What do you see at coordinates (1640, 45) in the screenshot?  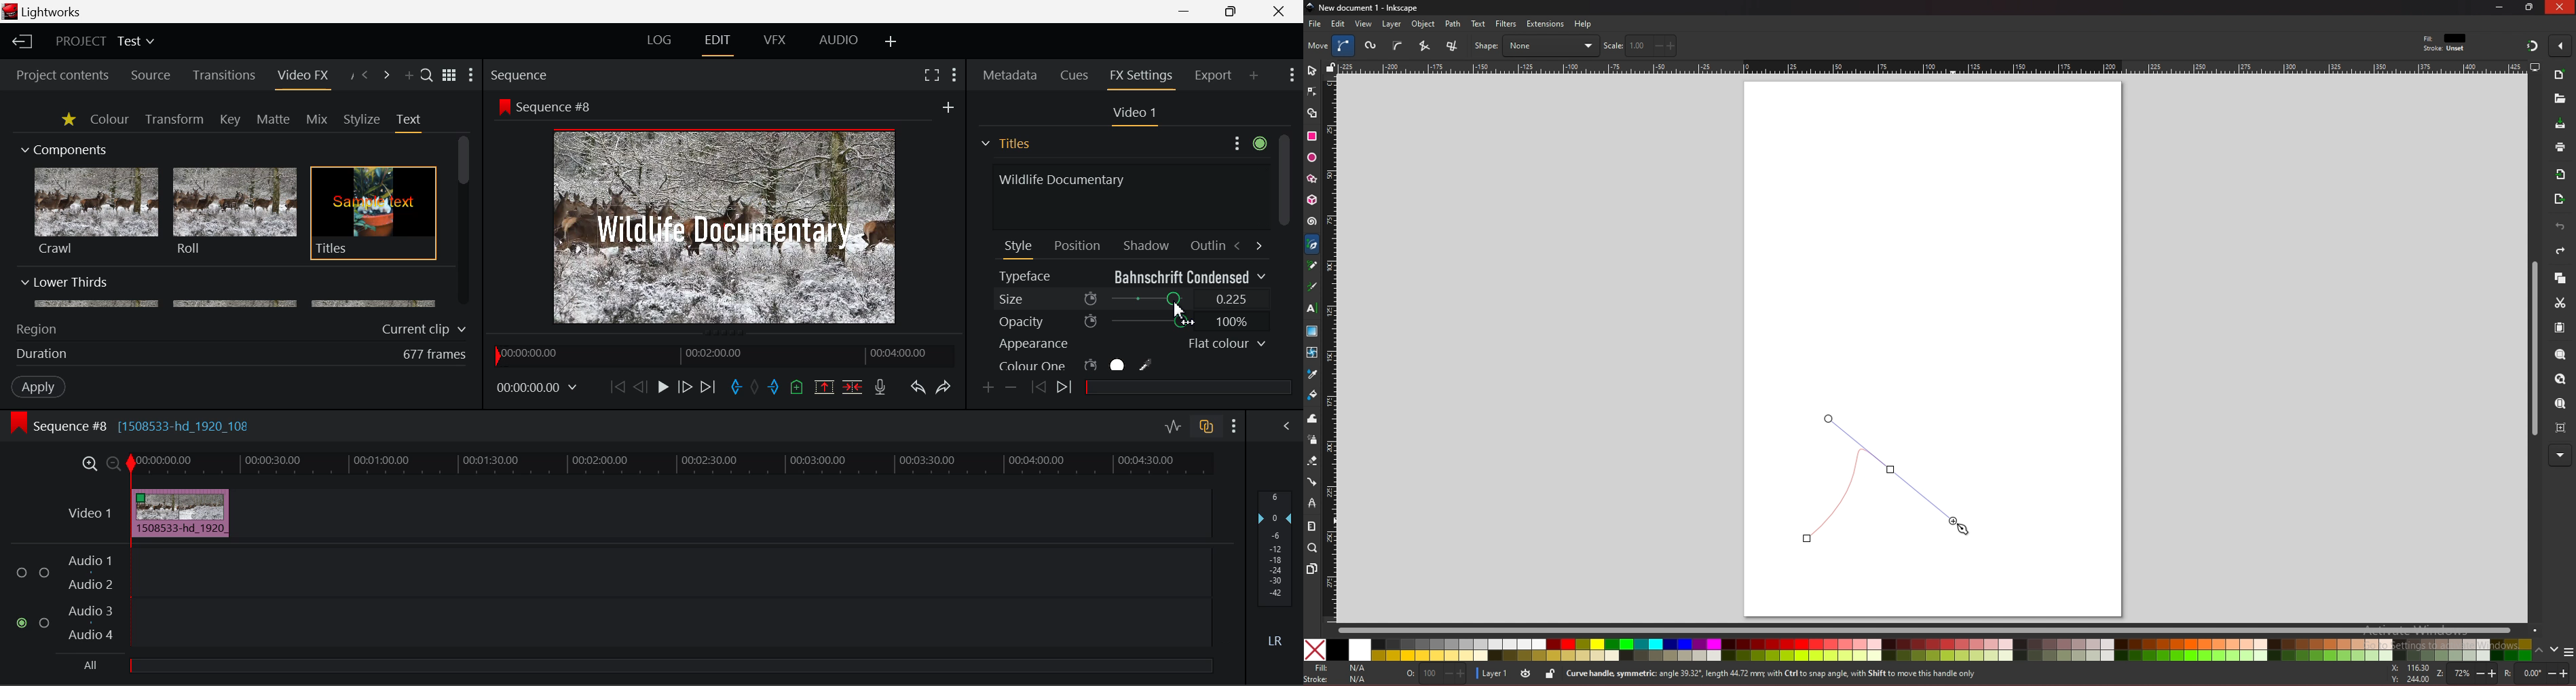 I see `scale` at bounding box center [1640, 45].